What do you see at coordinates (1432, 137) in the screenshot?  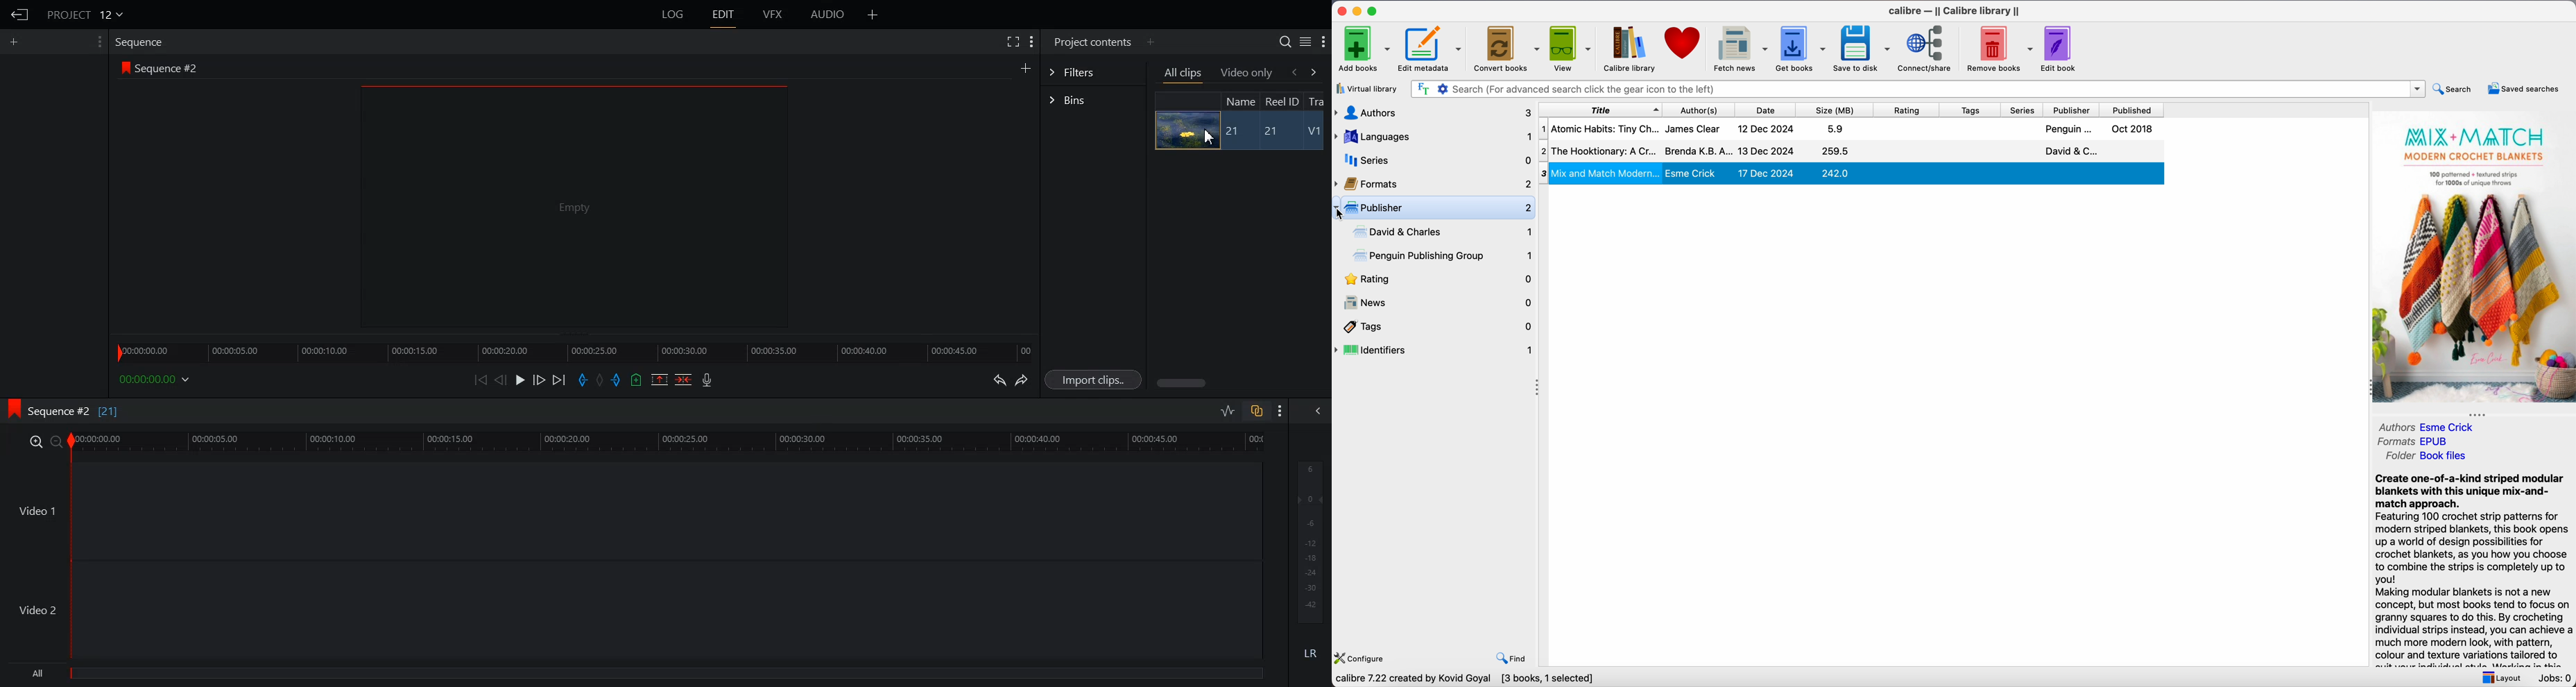 I see `languages` at bounding box center [1432, 137].